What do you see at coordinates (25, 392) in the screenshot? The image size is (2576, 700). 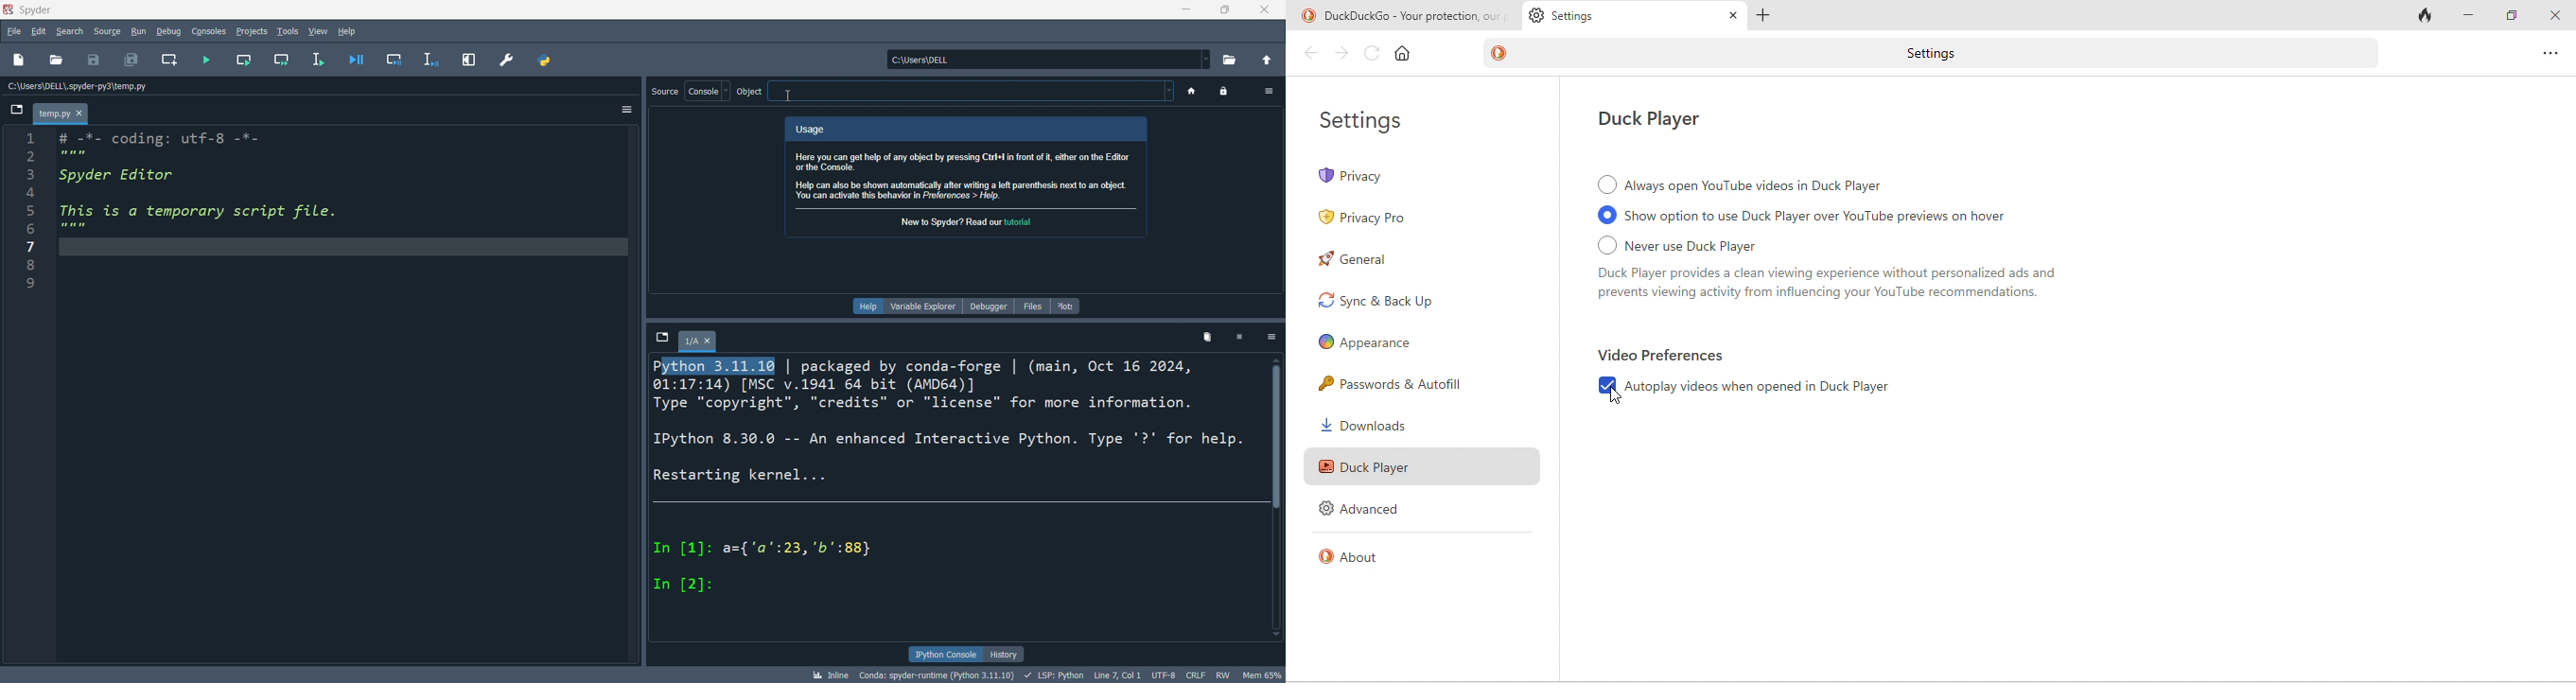 I see `line number` at bounding box center [25, 392].